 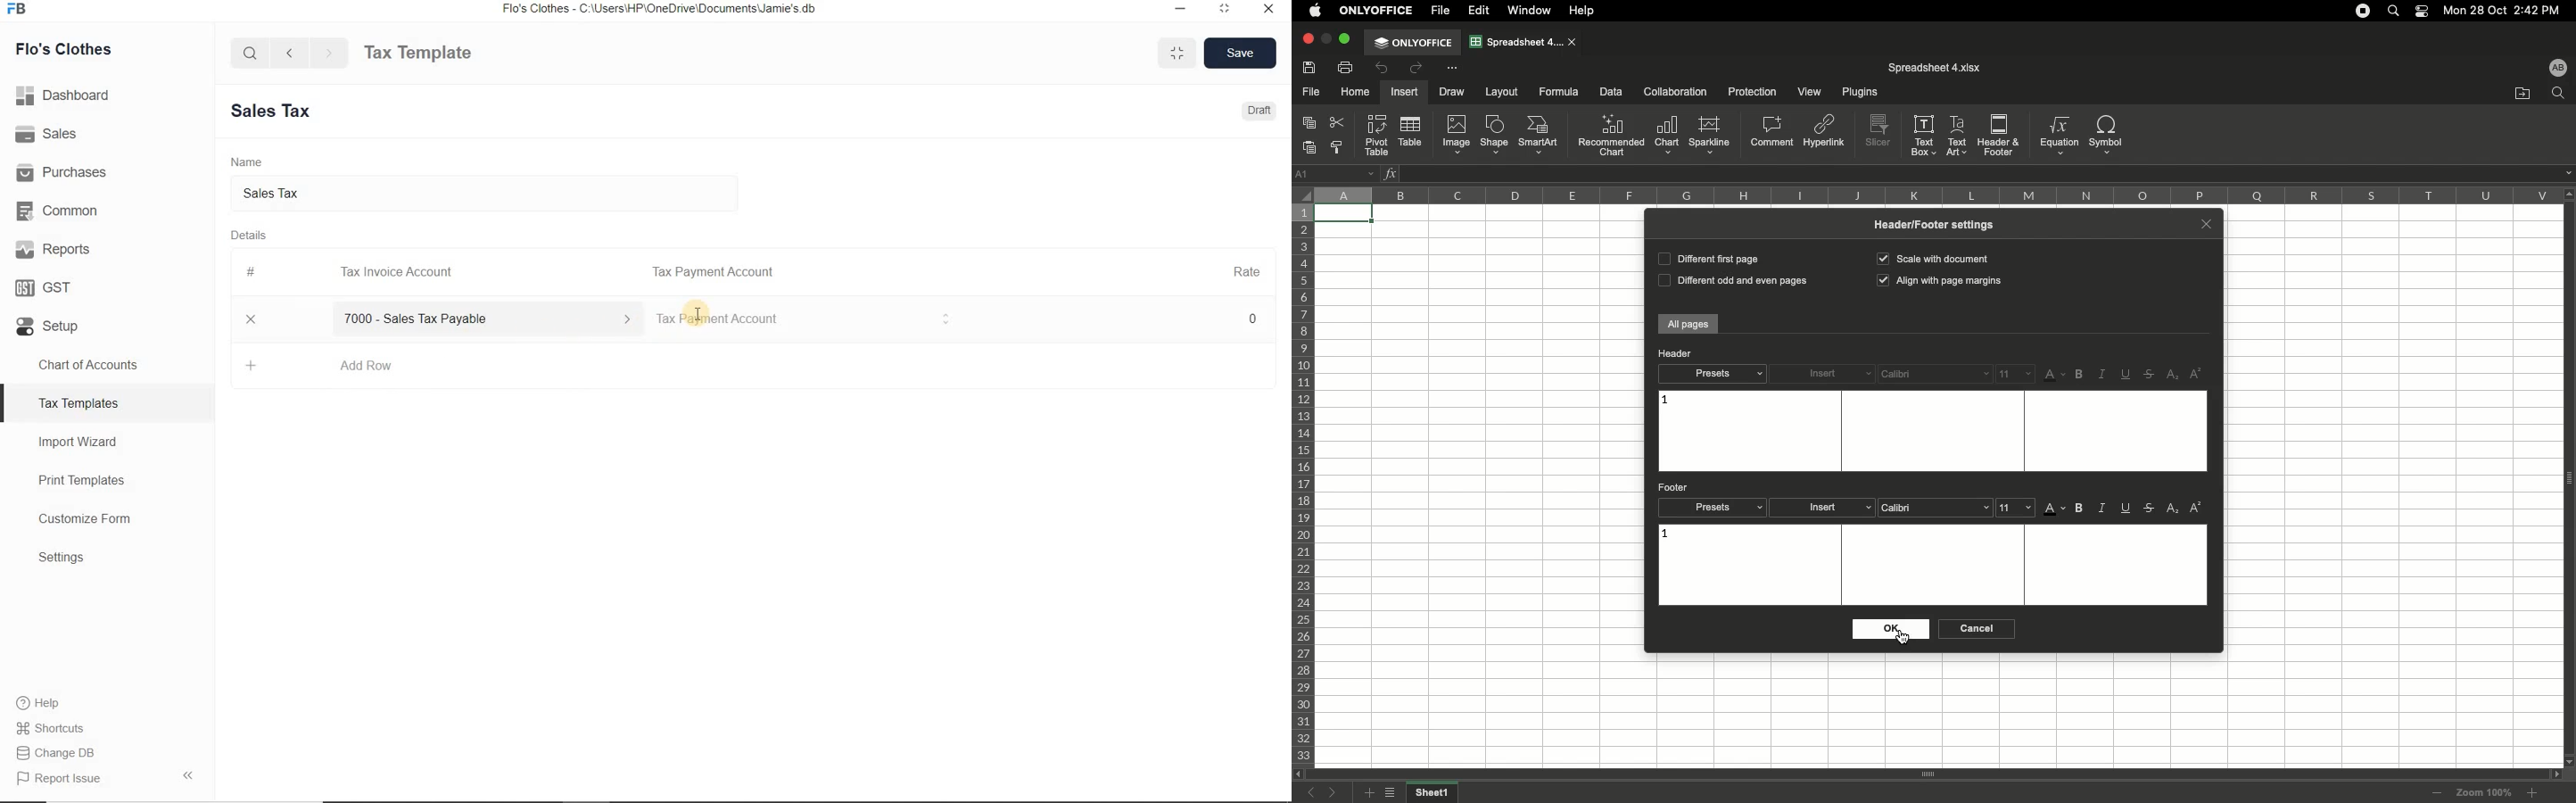 I want to click on Print Templates, so click(x=108, y=480).